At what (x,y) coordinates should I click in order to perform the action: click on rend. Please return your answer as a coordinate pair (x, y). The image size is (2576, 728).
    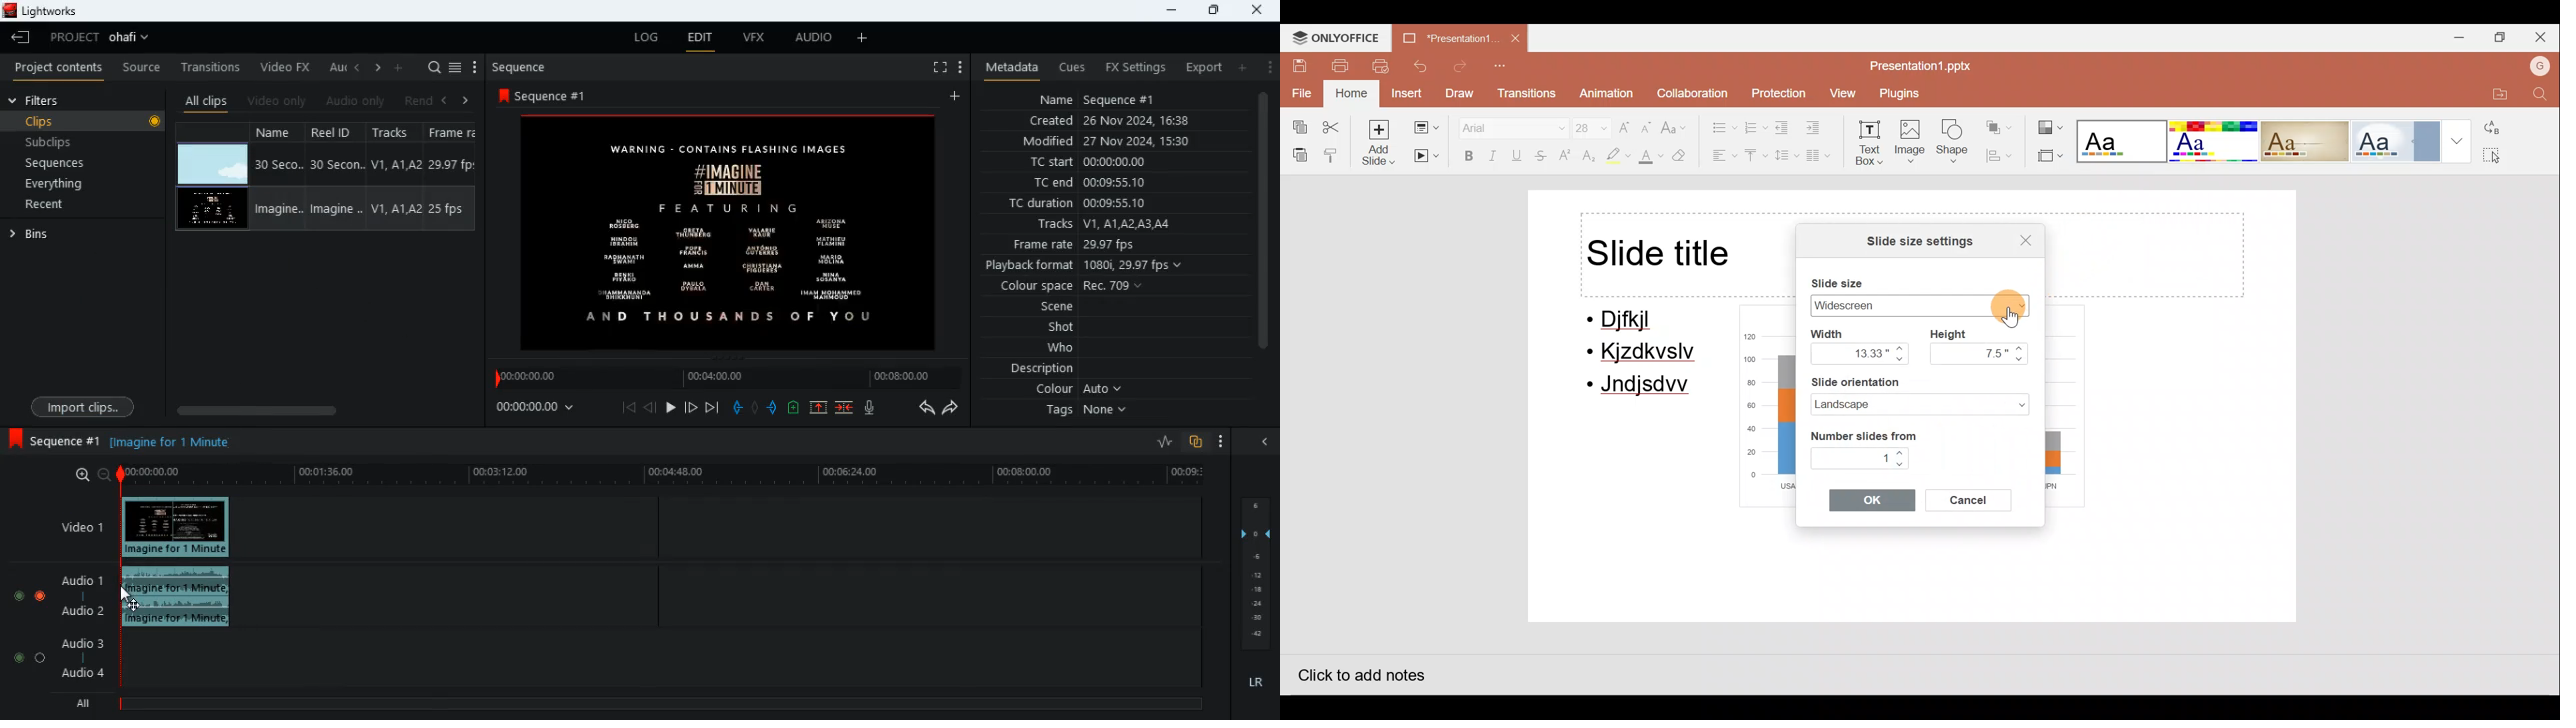
    Looking at the image, I should click on (418, 102).